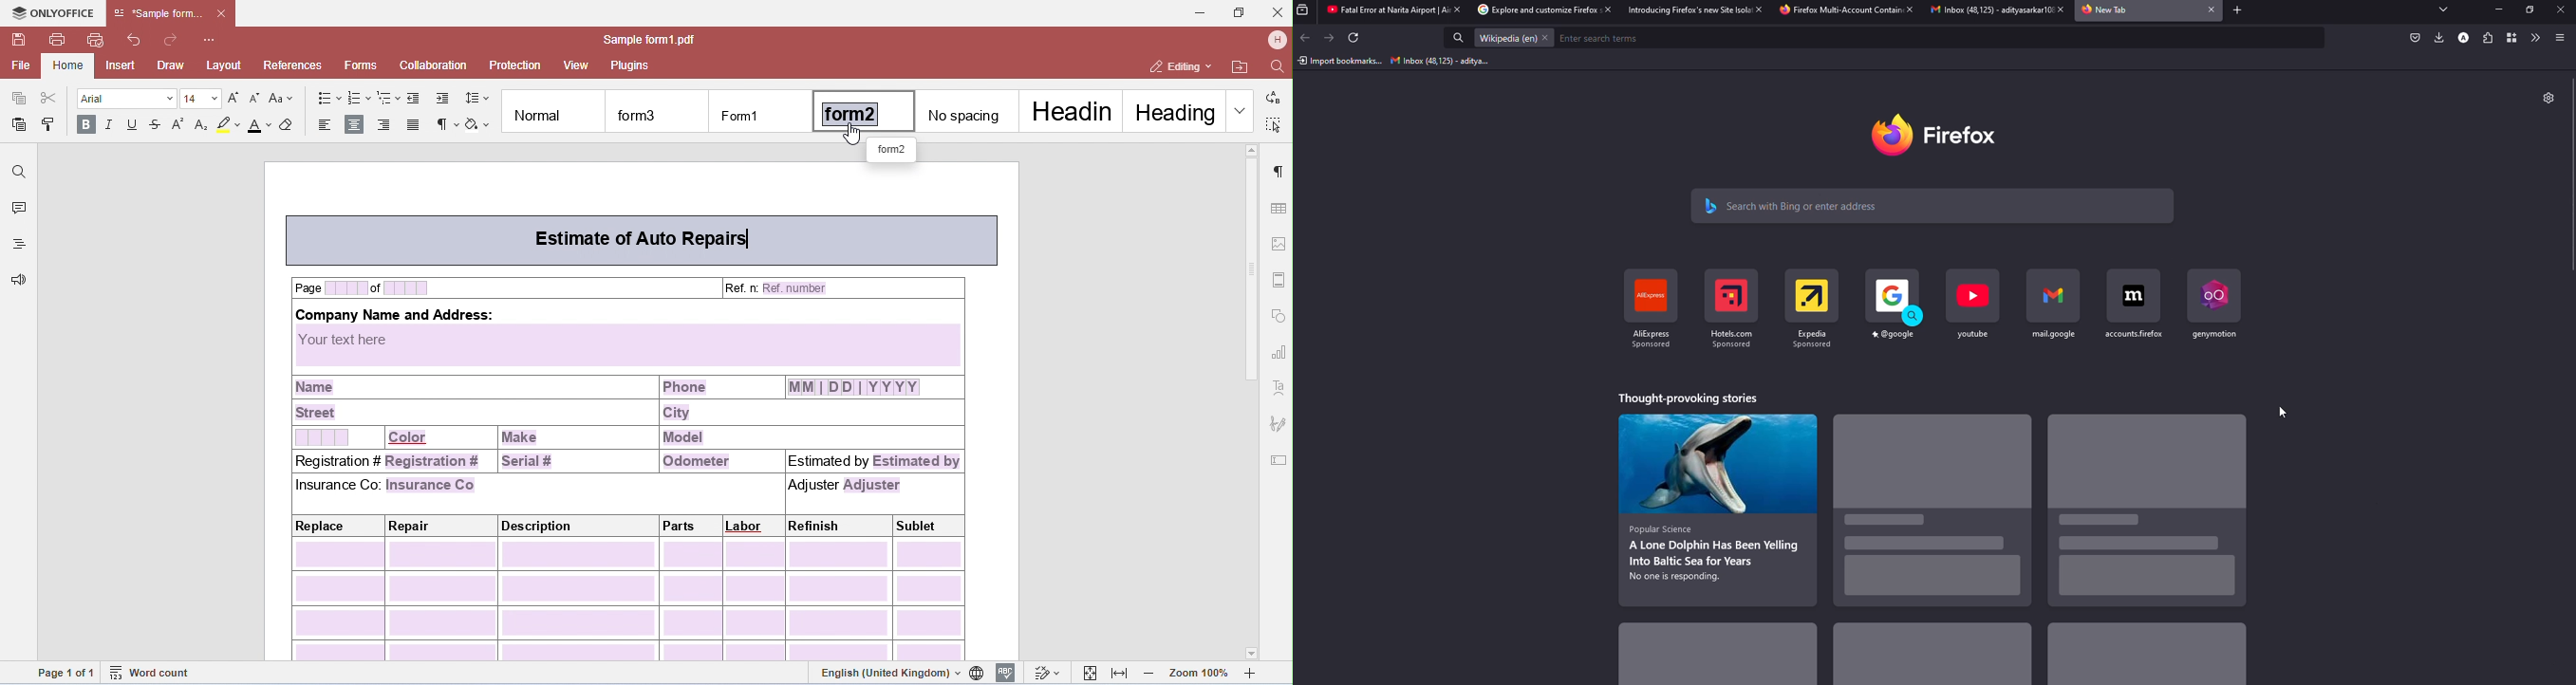 The width and height of the screenshot is (2576, 700). I want to click on shortcut, so click(1894, 306).